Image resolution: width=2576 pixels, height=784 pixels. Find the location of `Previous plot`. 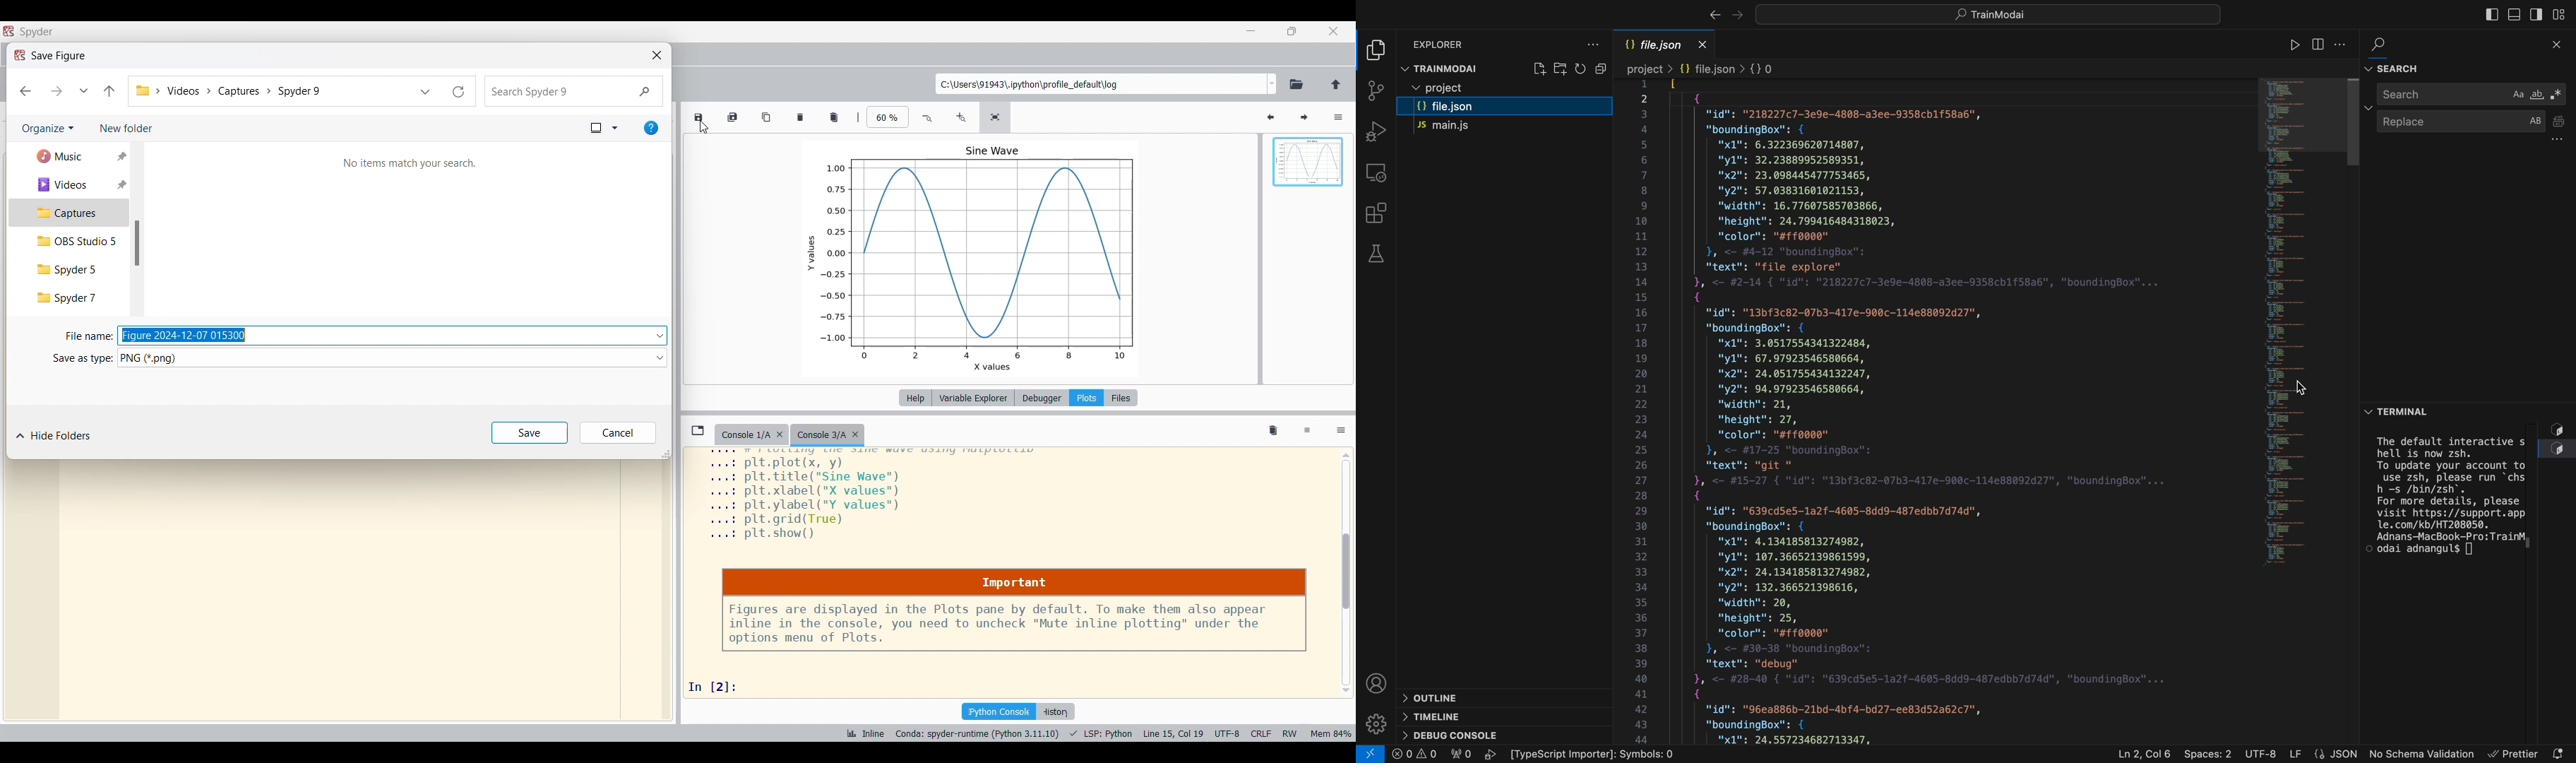

Previous plot is located at coordinates (1270, 118).